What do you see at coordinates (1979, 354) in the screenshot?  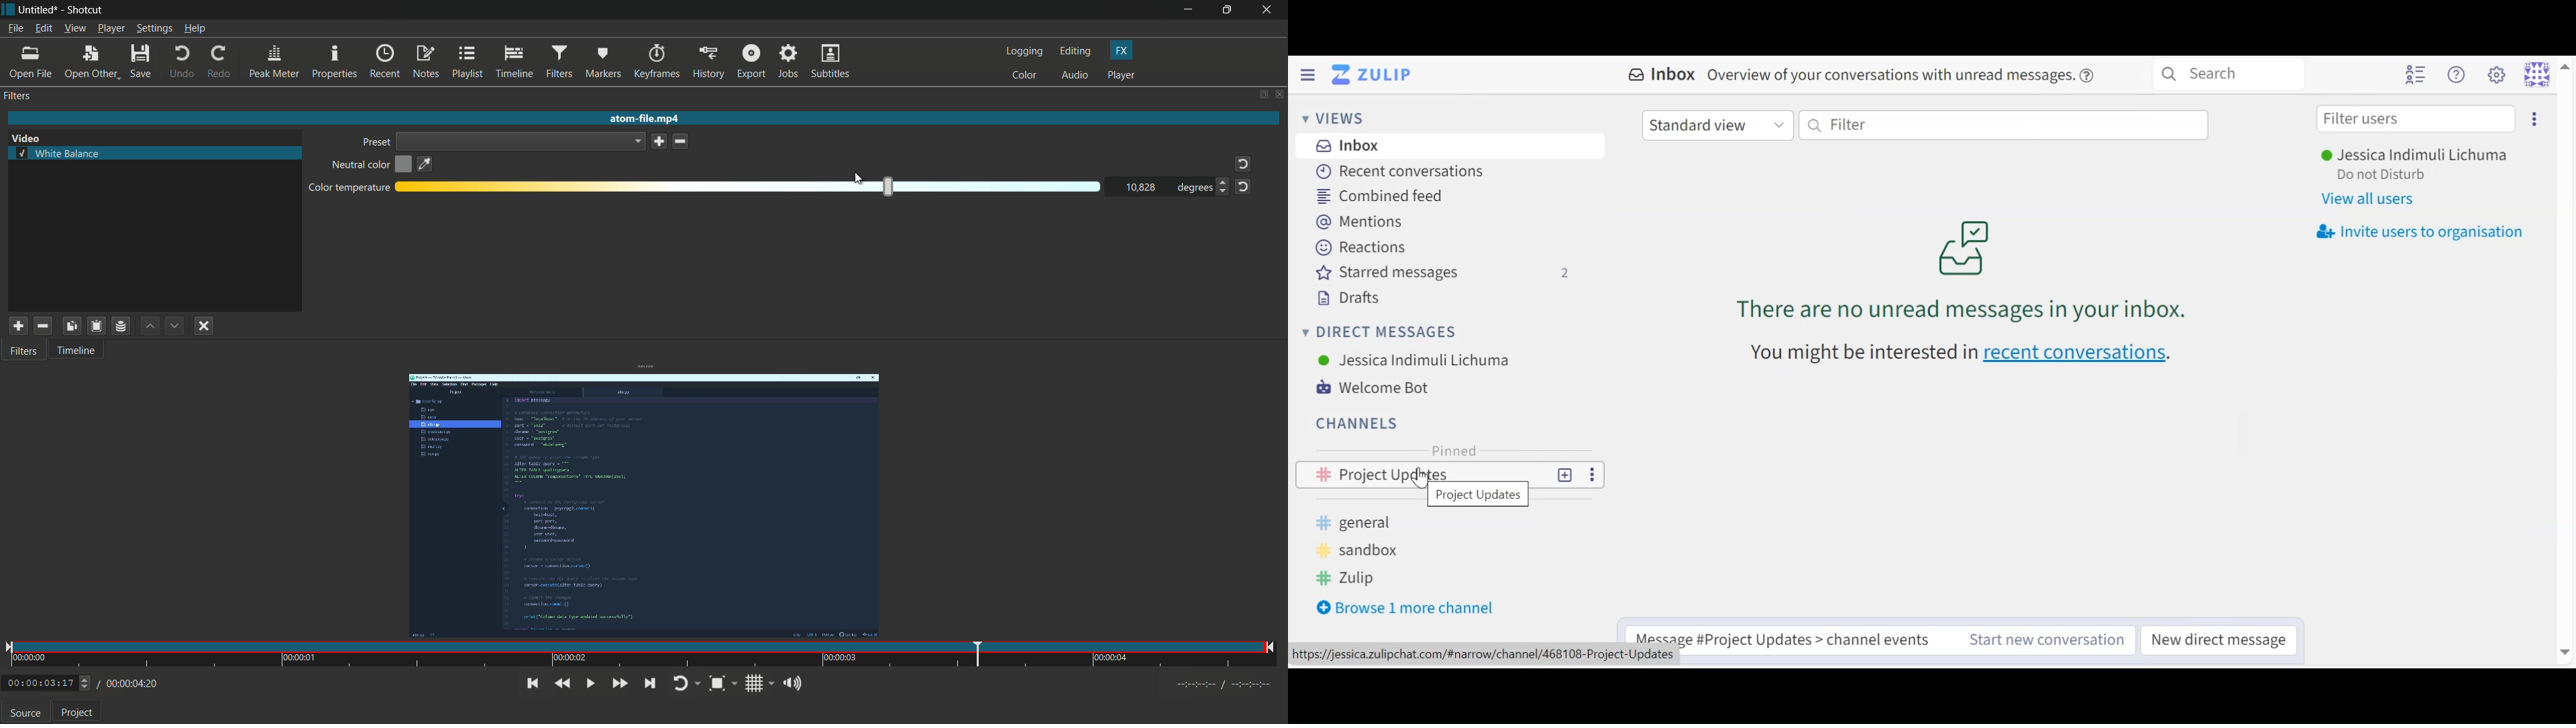 I see `recen conversations` at bounding box center [1979, 354].